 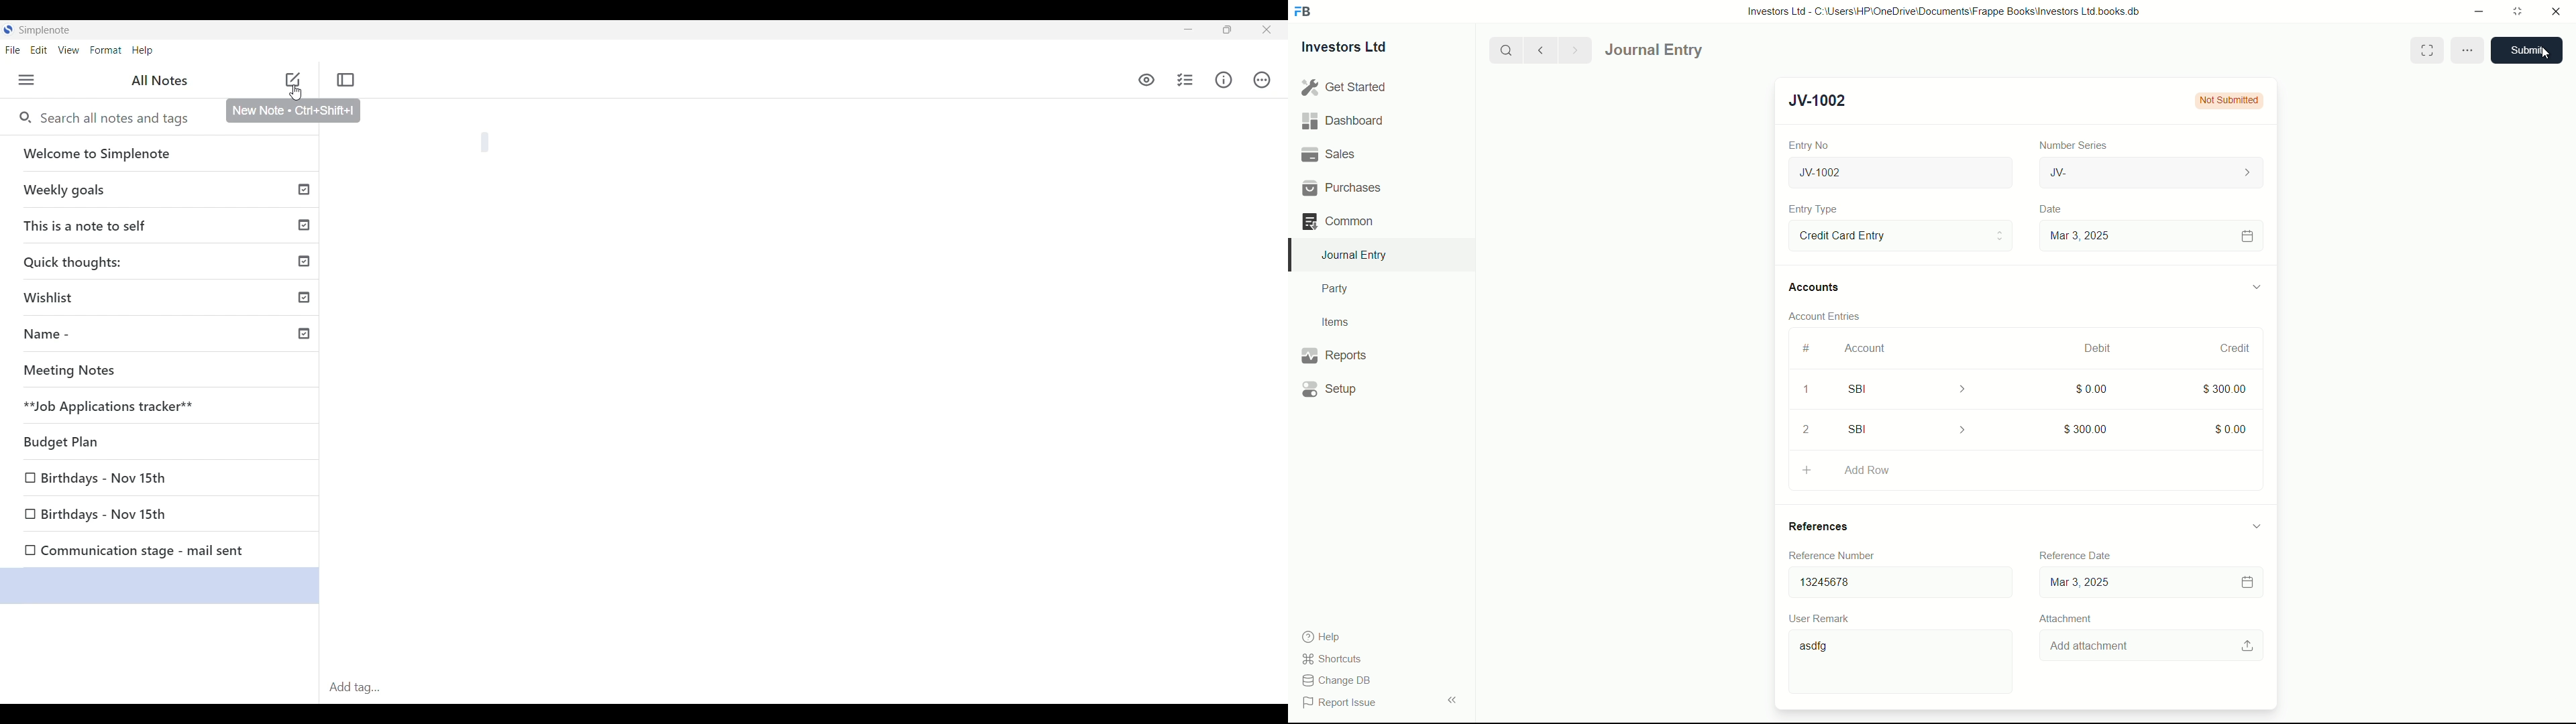 I want to click on Birthdays - Nov 15th, so click(x=162, y=479).